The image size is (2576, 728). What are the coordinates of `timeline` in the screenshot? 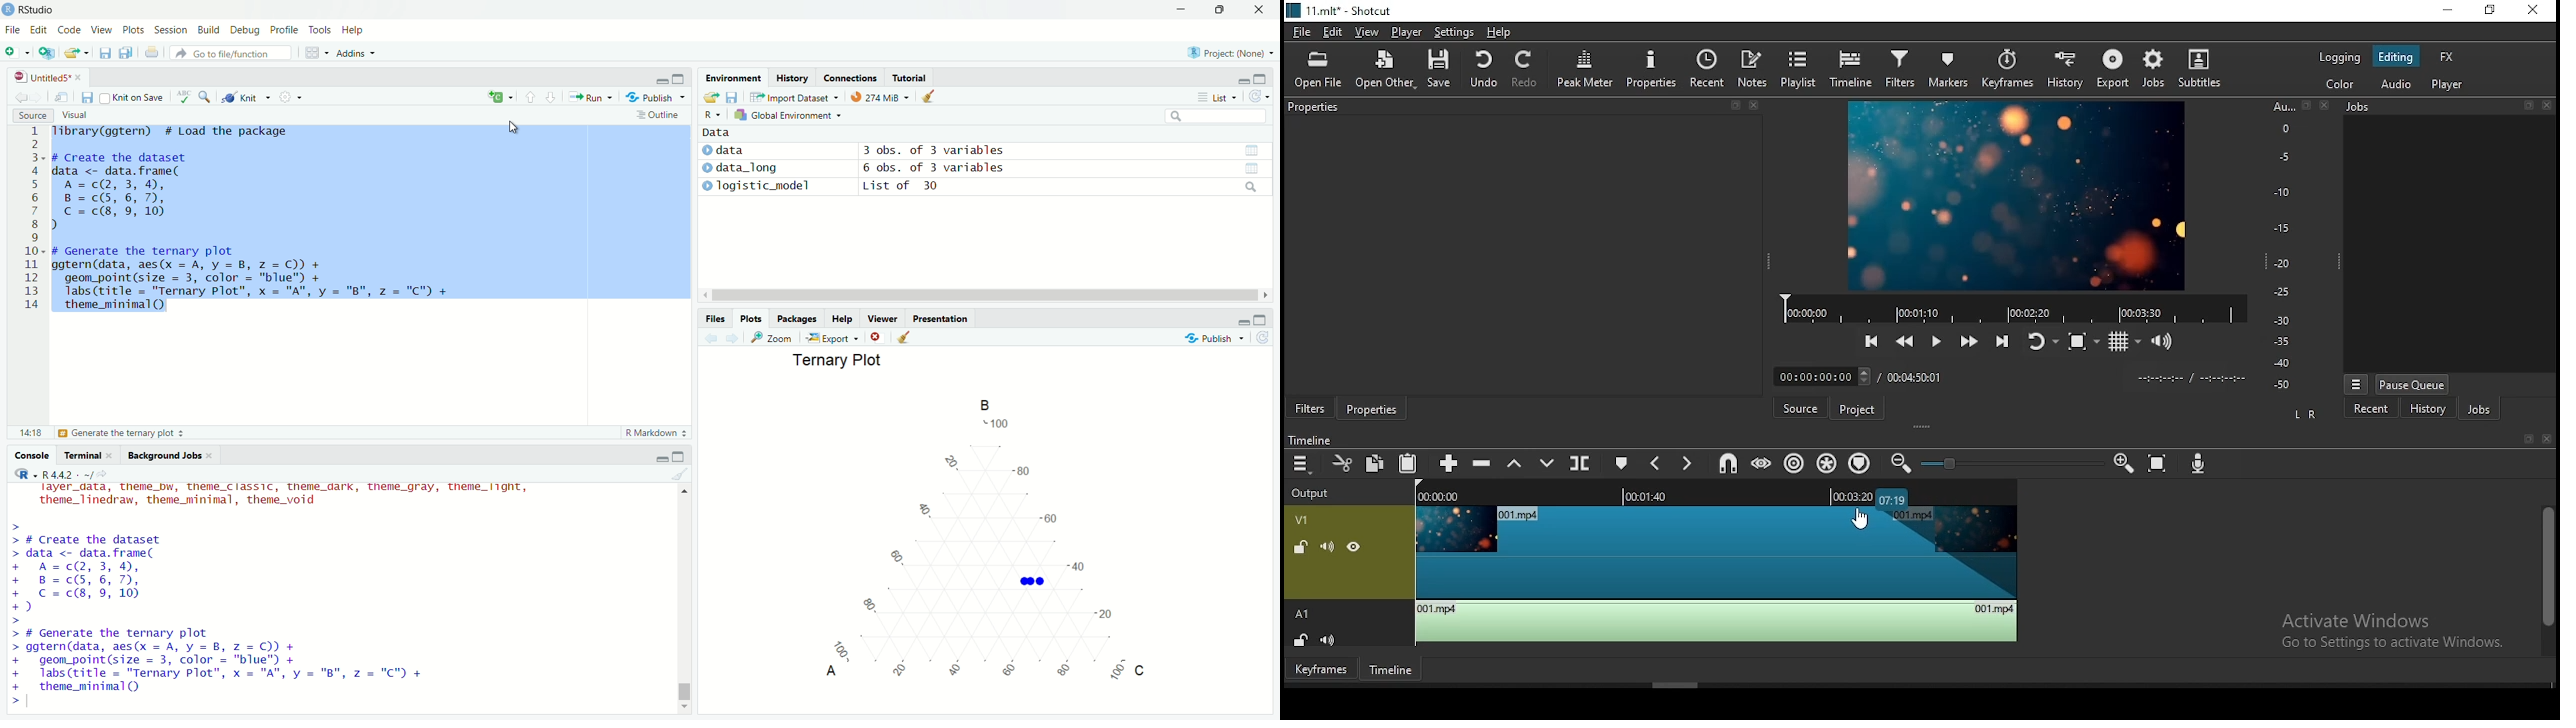 It's located at (1391, 672).